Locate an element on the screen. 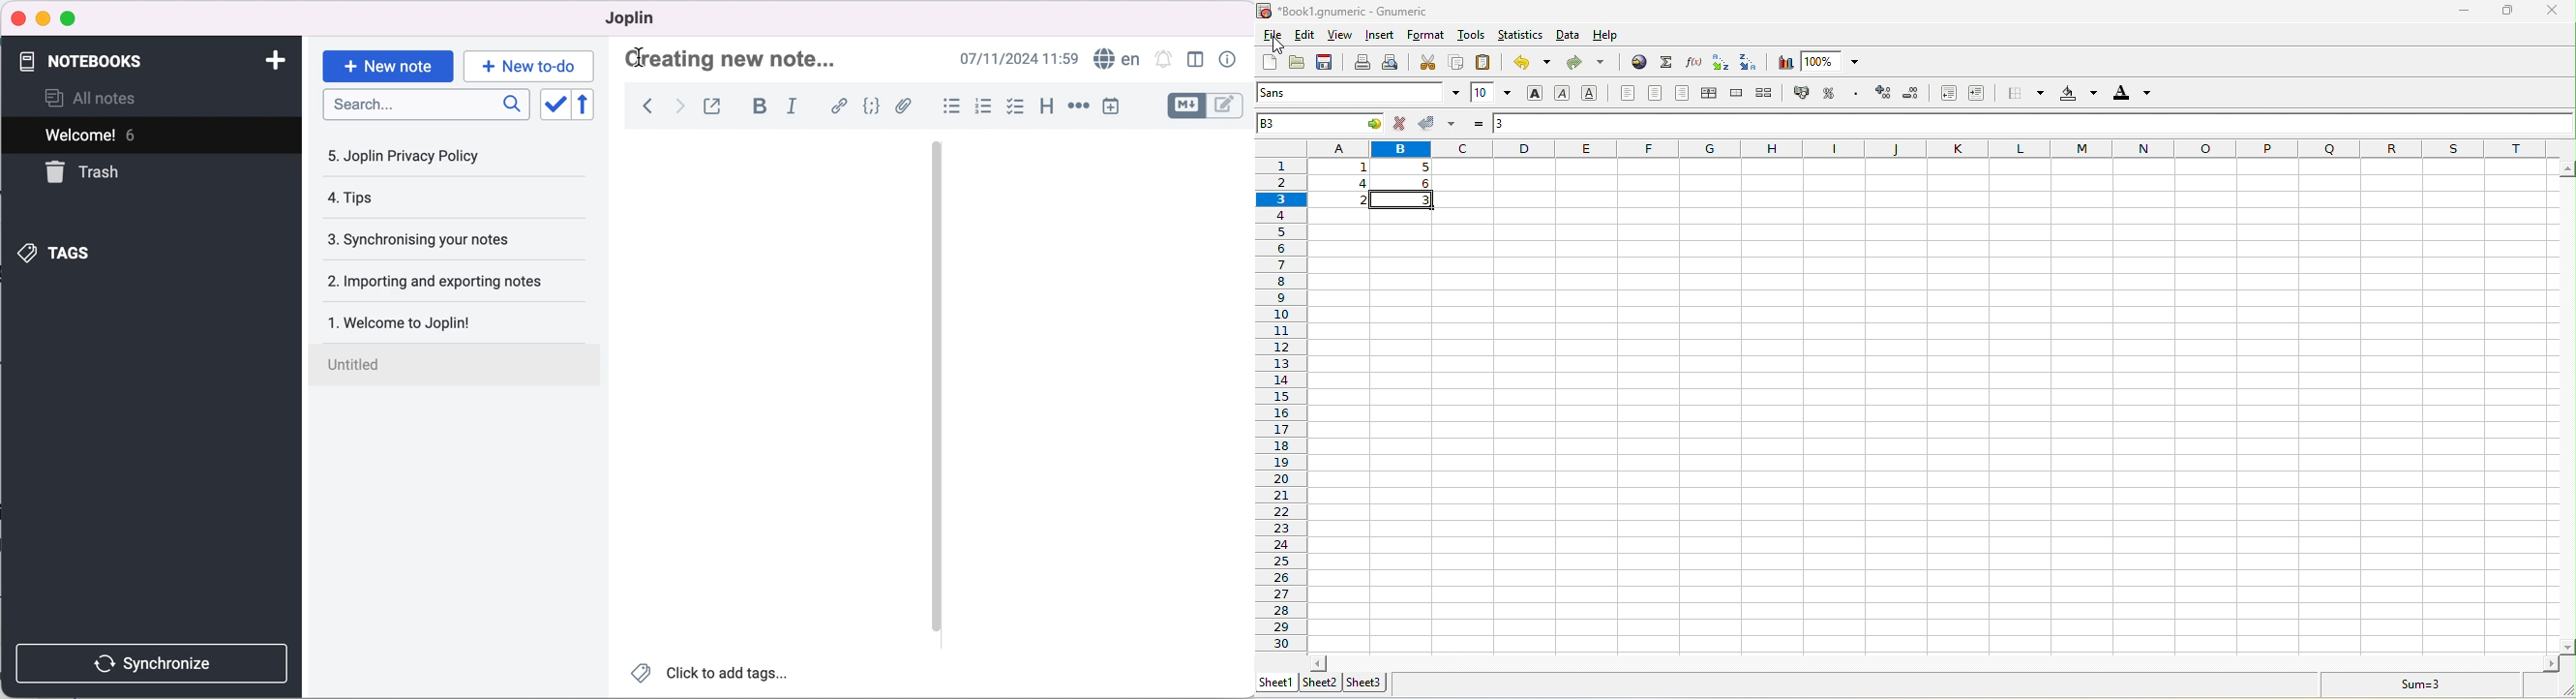  checkbox is located at coordinates (1017, 106).